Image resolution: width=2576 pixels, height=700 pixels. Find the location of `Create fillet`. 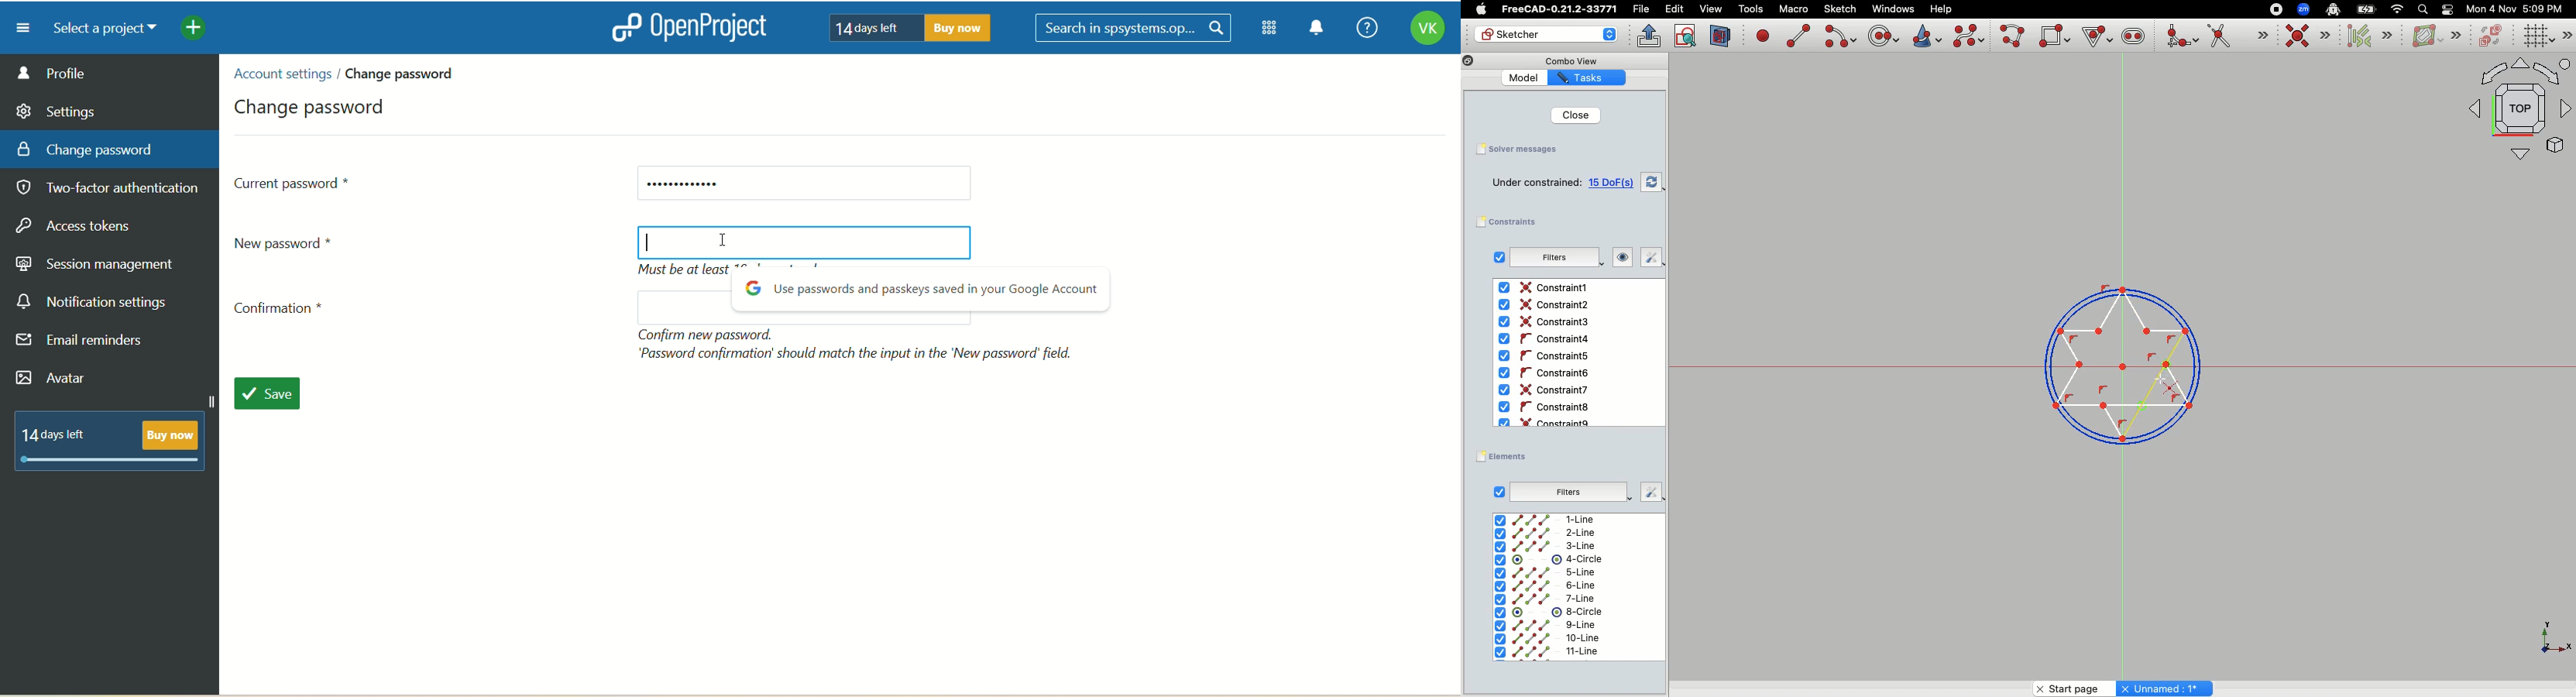

Create fillet is located at coordinates (2181, 37).